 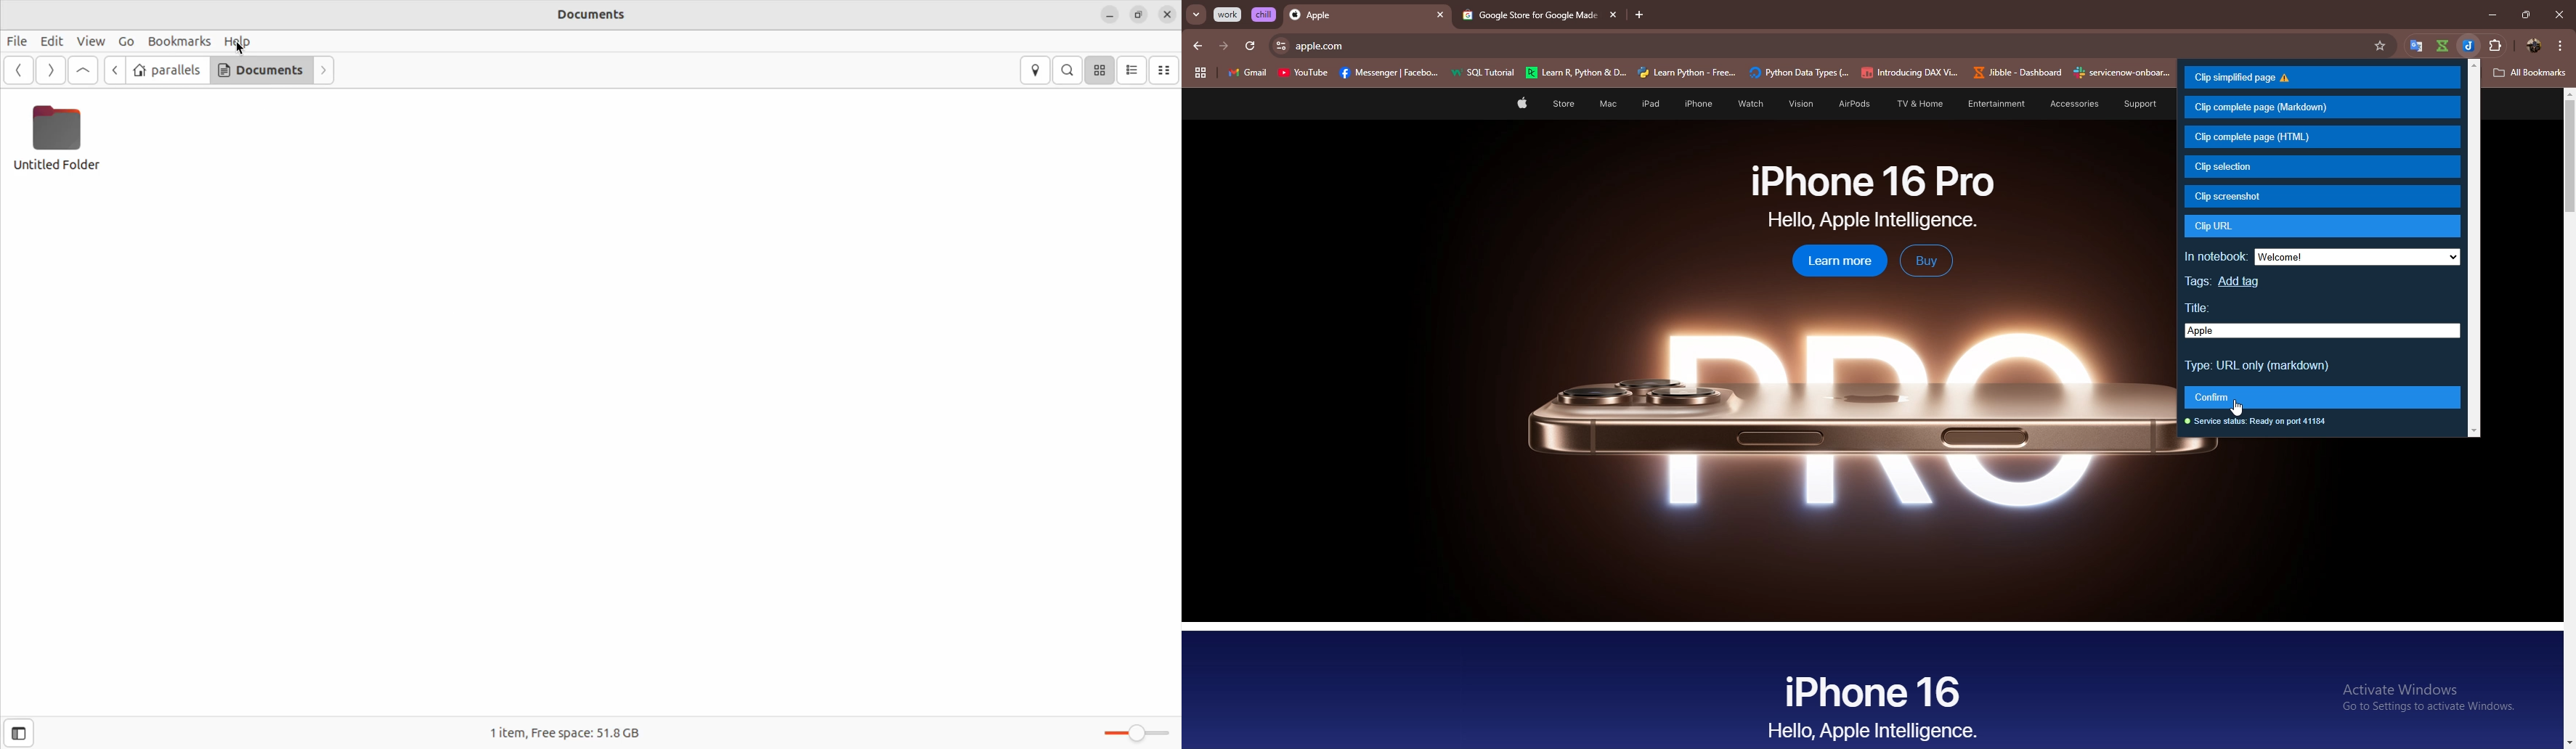 What do you see at coordinates (1607, 105) in the screenshot?
I see `Mac` at bounding box center [1607, 105].